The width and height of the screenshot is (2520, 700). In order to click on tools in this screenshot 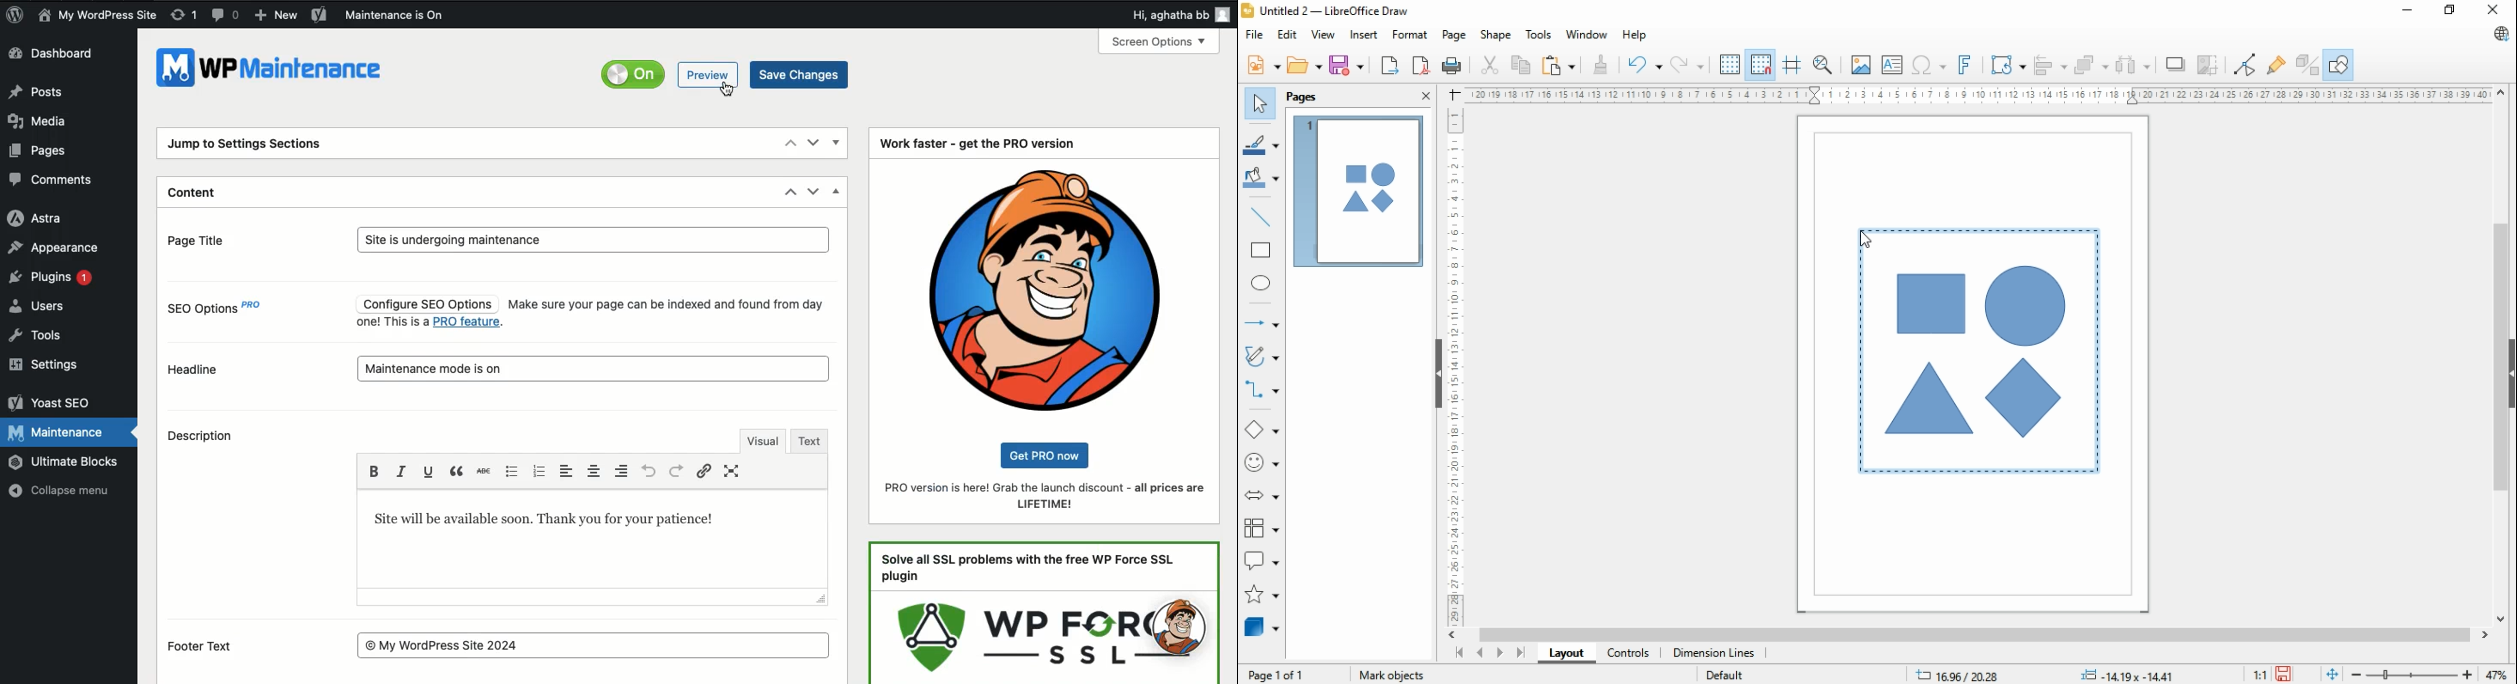, I will do `click(1540, 34)`.